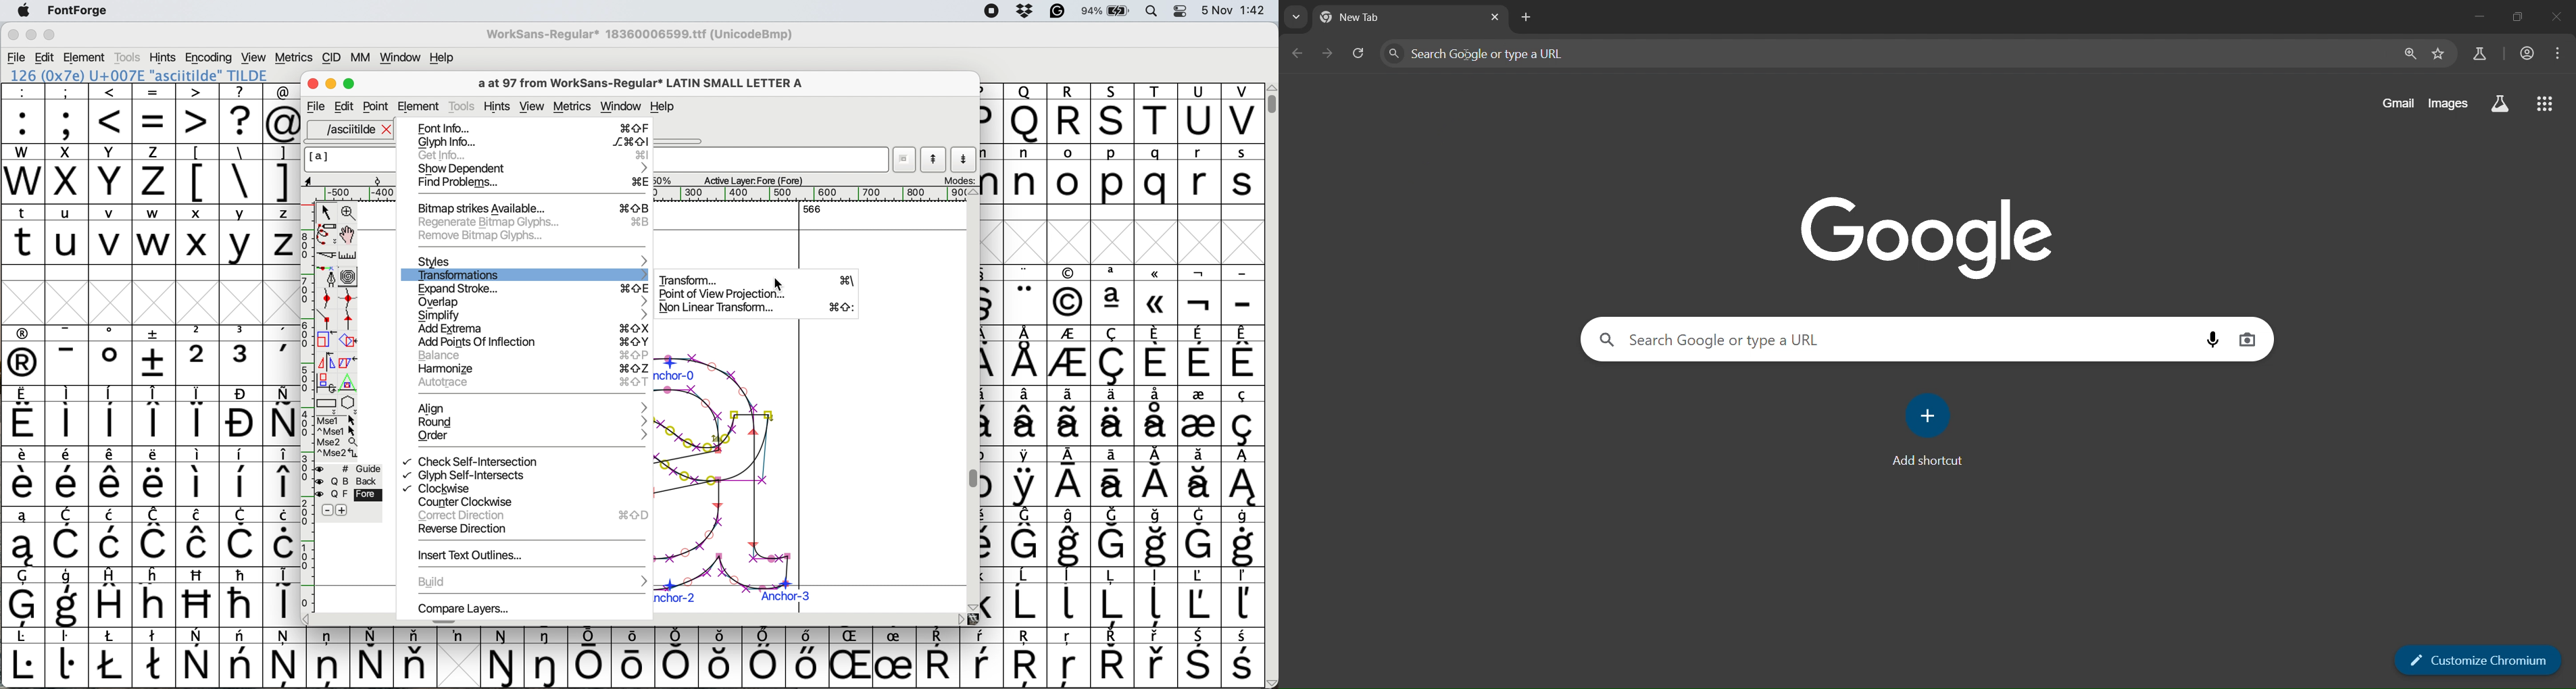  What do you see at coordinates (46, 58) in the screenshot?
I see `edit` at bounding box center [46, 58].